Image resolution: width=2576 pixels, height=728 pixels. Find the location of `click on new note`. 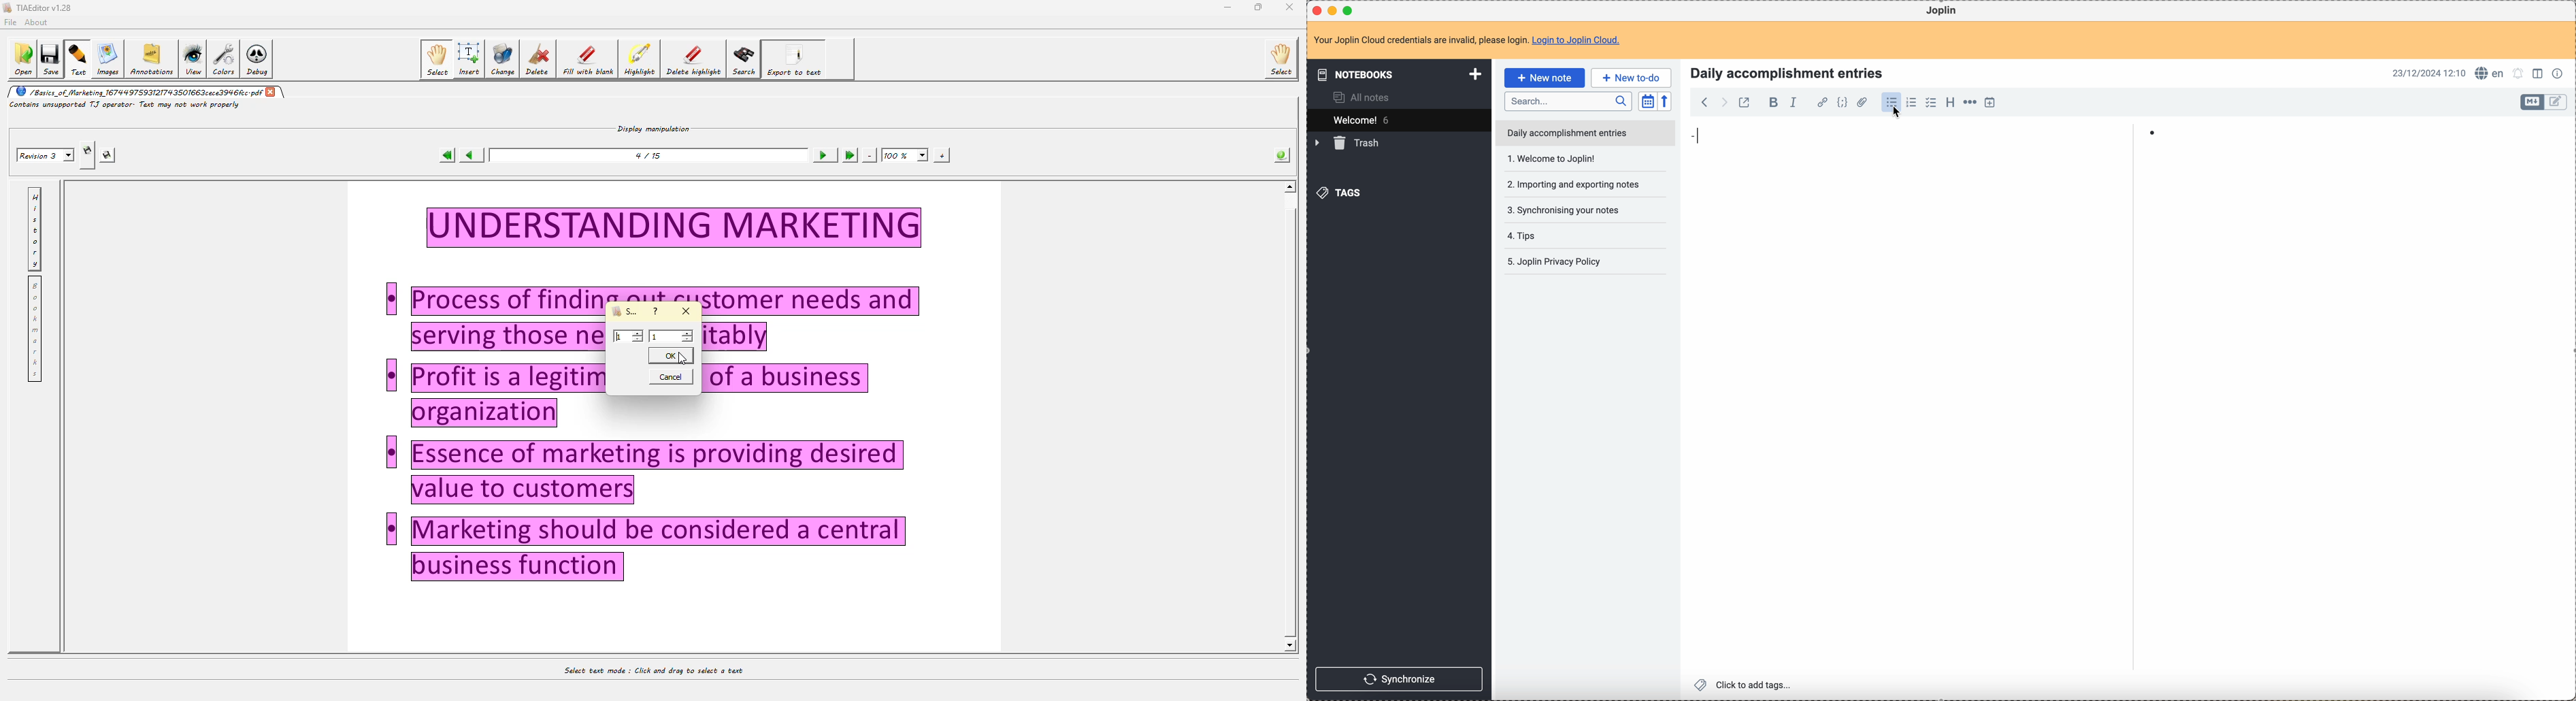

click on new note is located at coordinates (1544, 78).